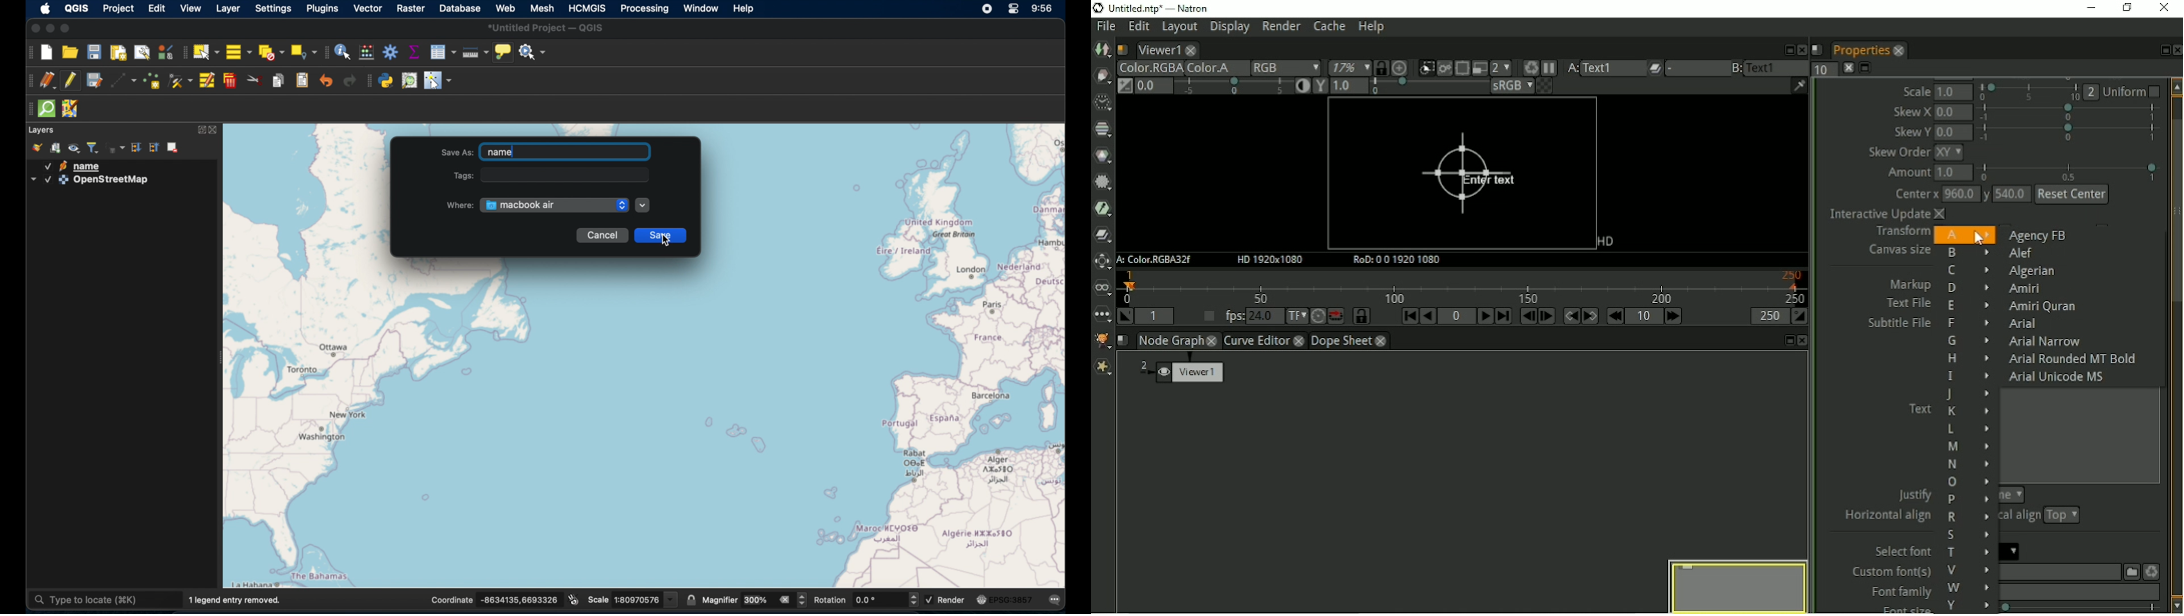 The image size is (2184, 616). I want to click on close, so click(215, 130).